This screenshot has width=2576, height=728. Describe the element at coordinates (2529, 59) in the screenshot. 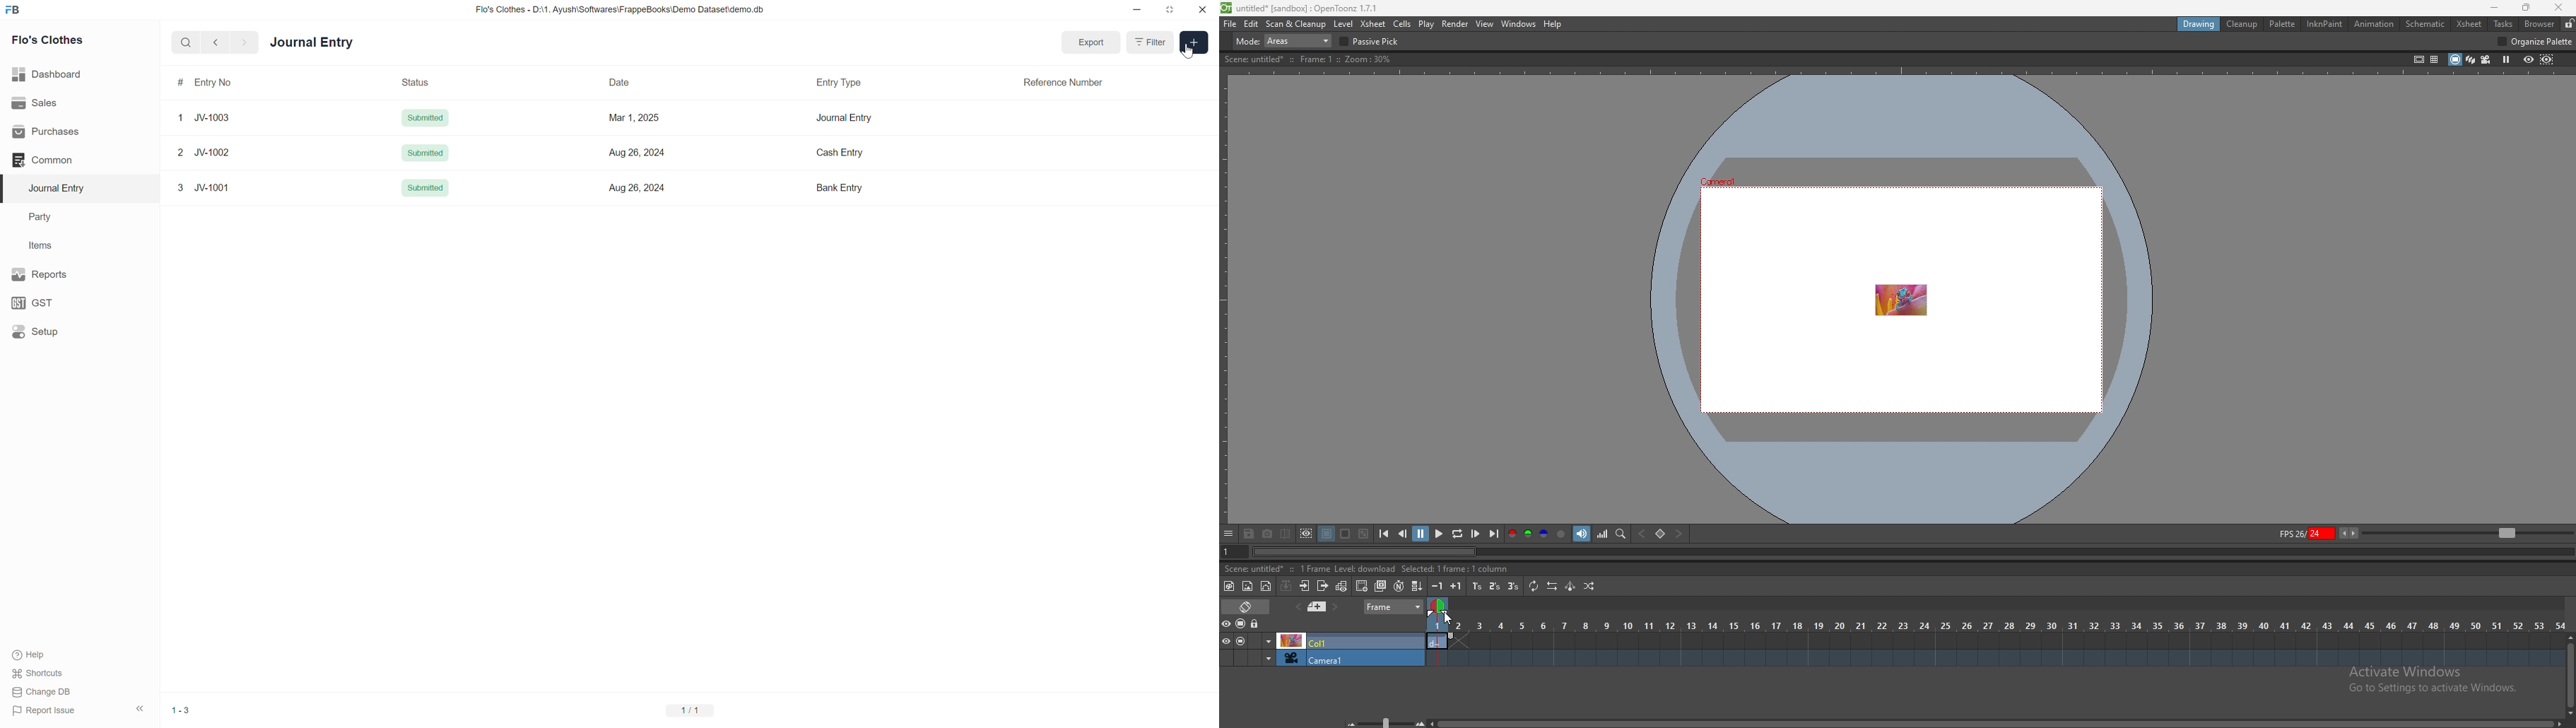

I see `preview` at that location.